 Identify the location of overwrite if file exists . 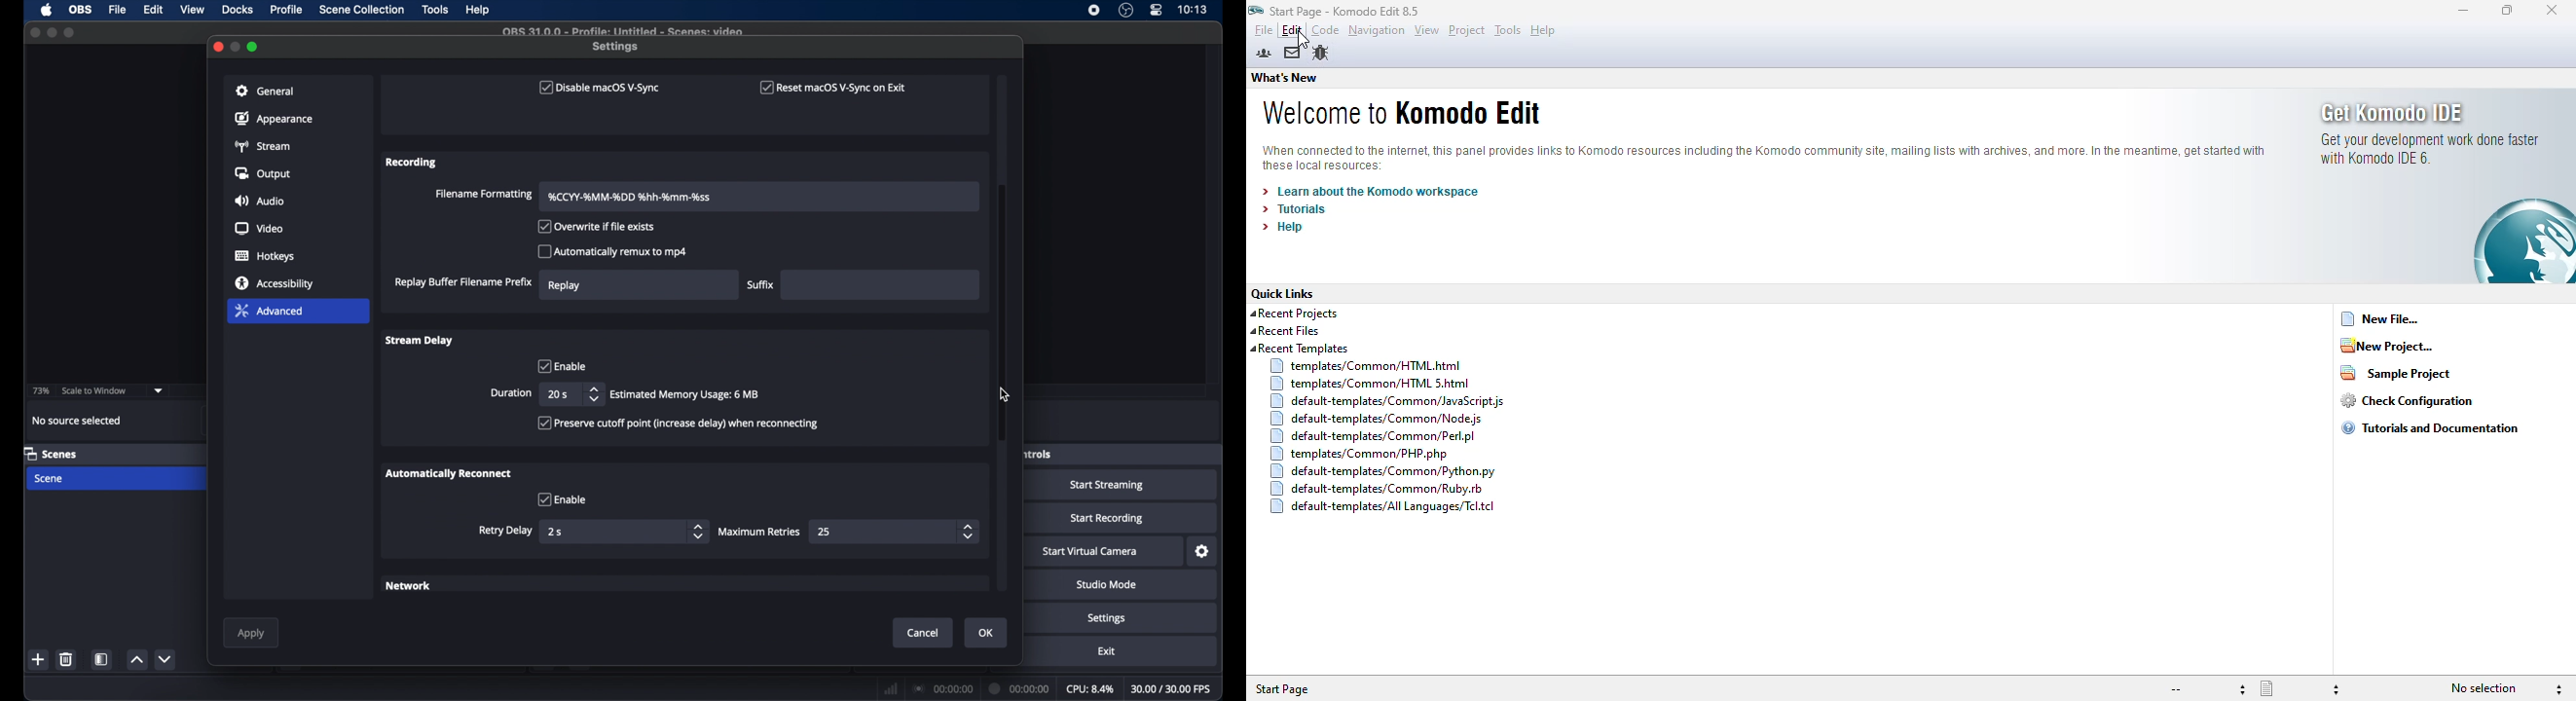
(597, 227).